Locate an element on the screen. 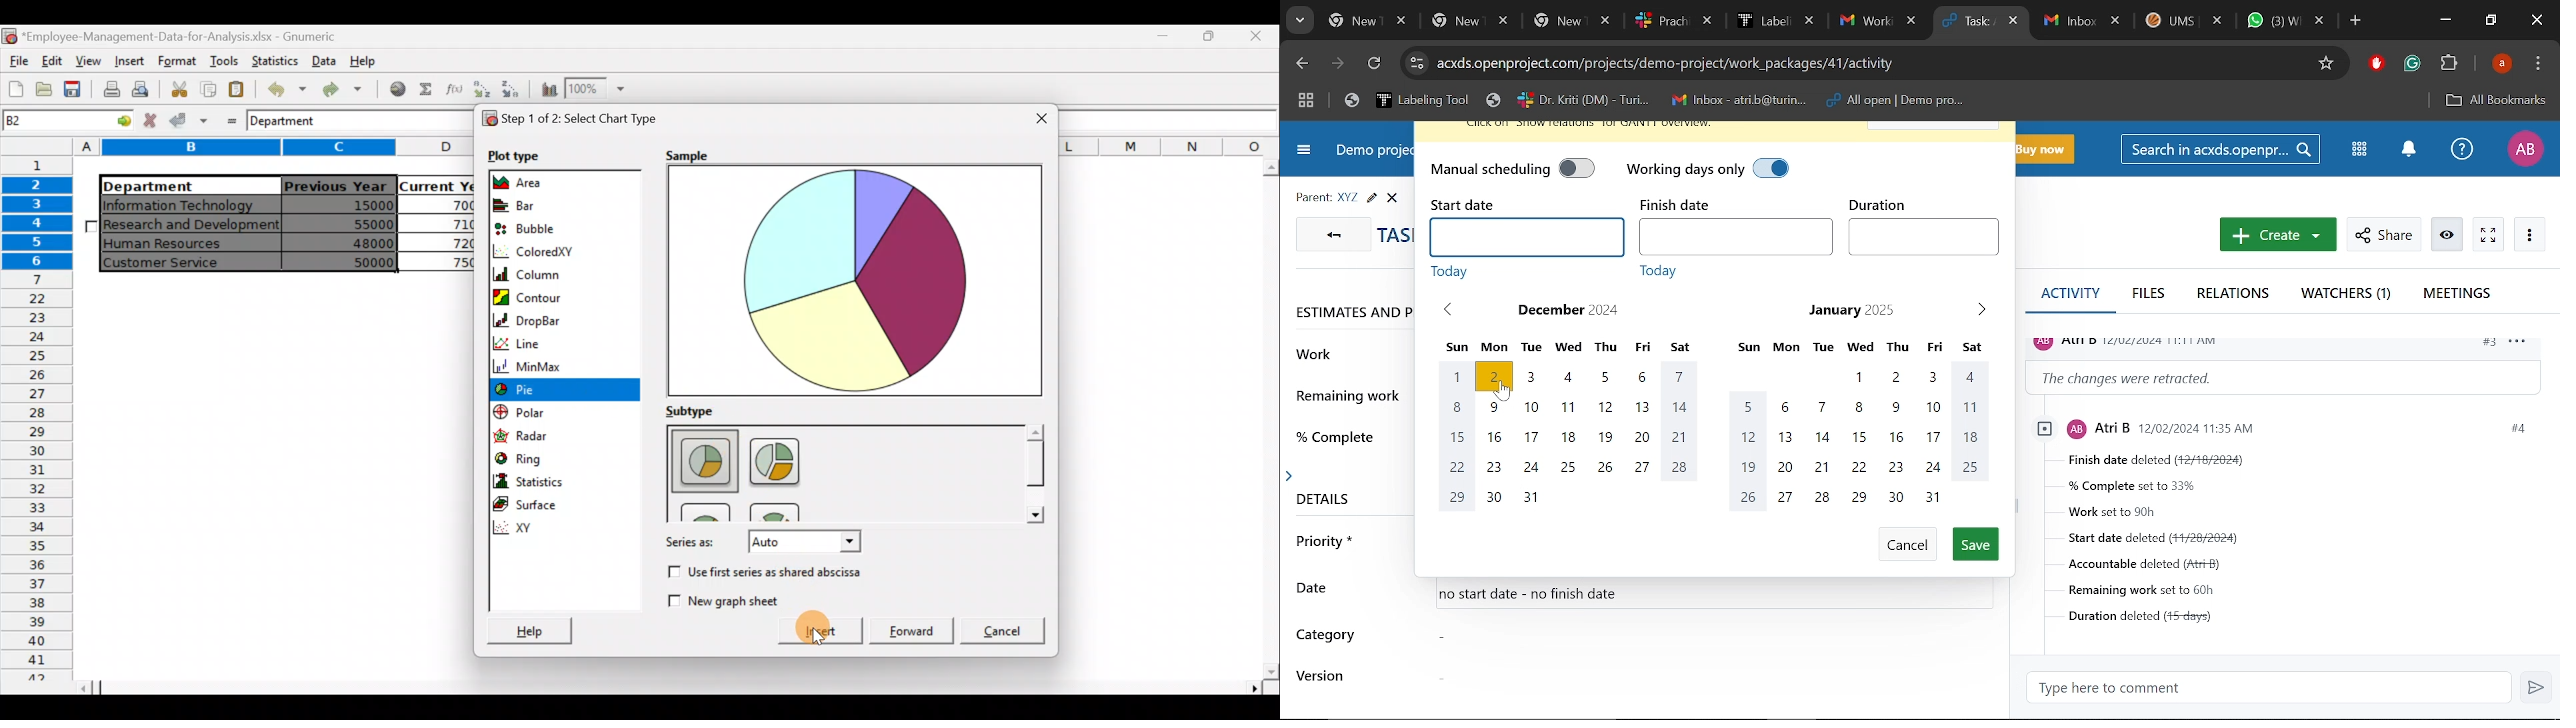 The image size is (2576, 728). Plot type is located at coordinates (517, 155).